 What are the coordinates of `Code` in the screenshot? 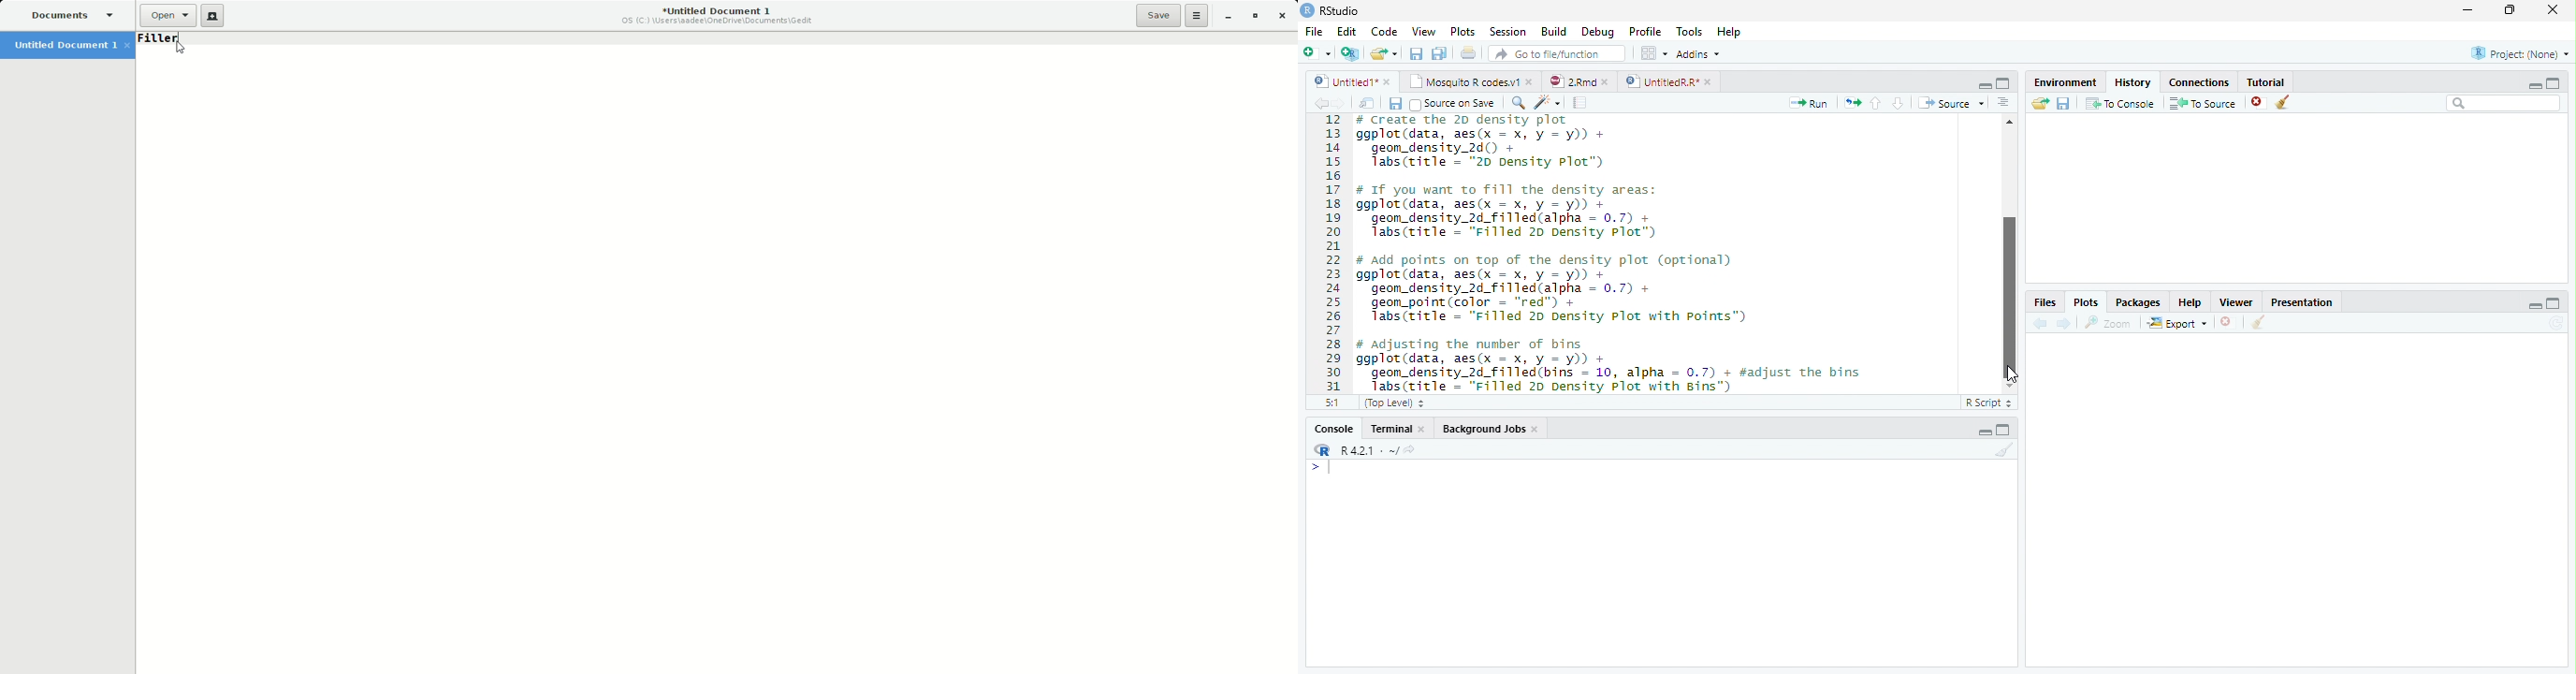 It's located at (1386, 33).